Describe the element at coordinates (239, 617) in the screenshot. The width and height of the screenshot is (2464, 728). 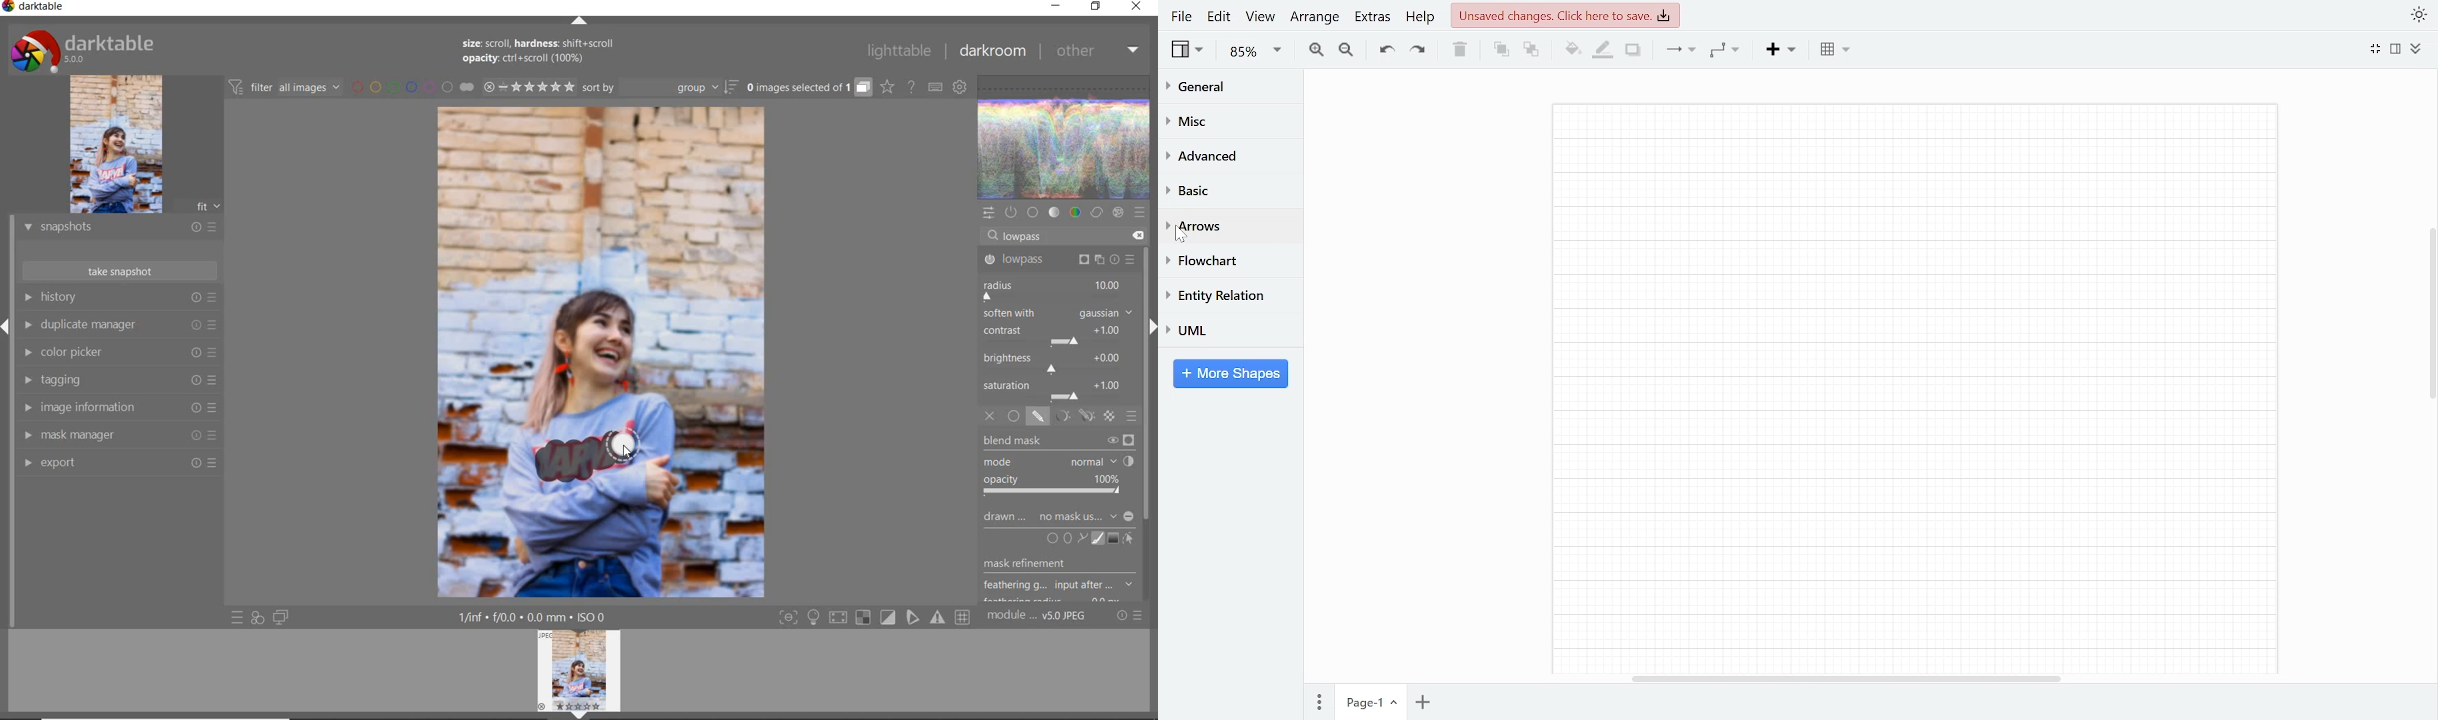
I see `quick access to presets` at that location.